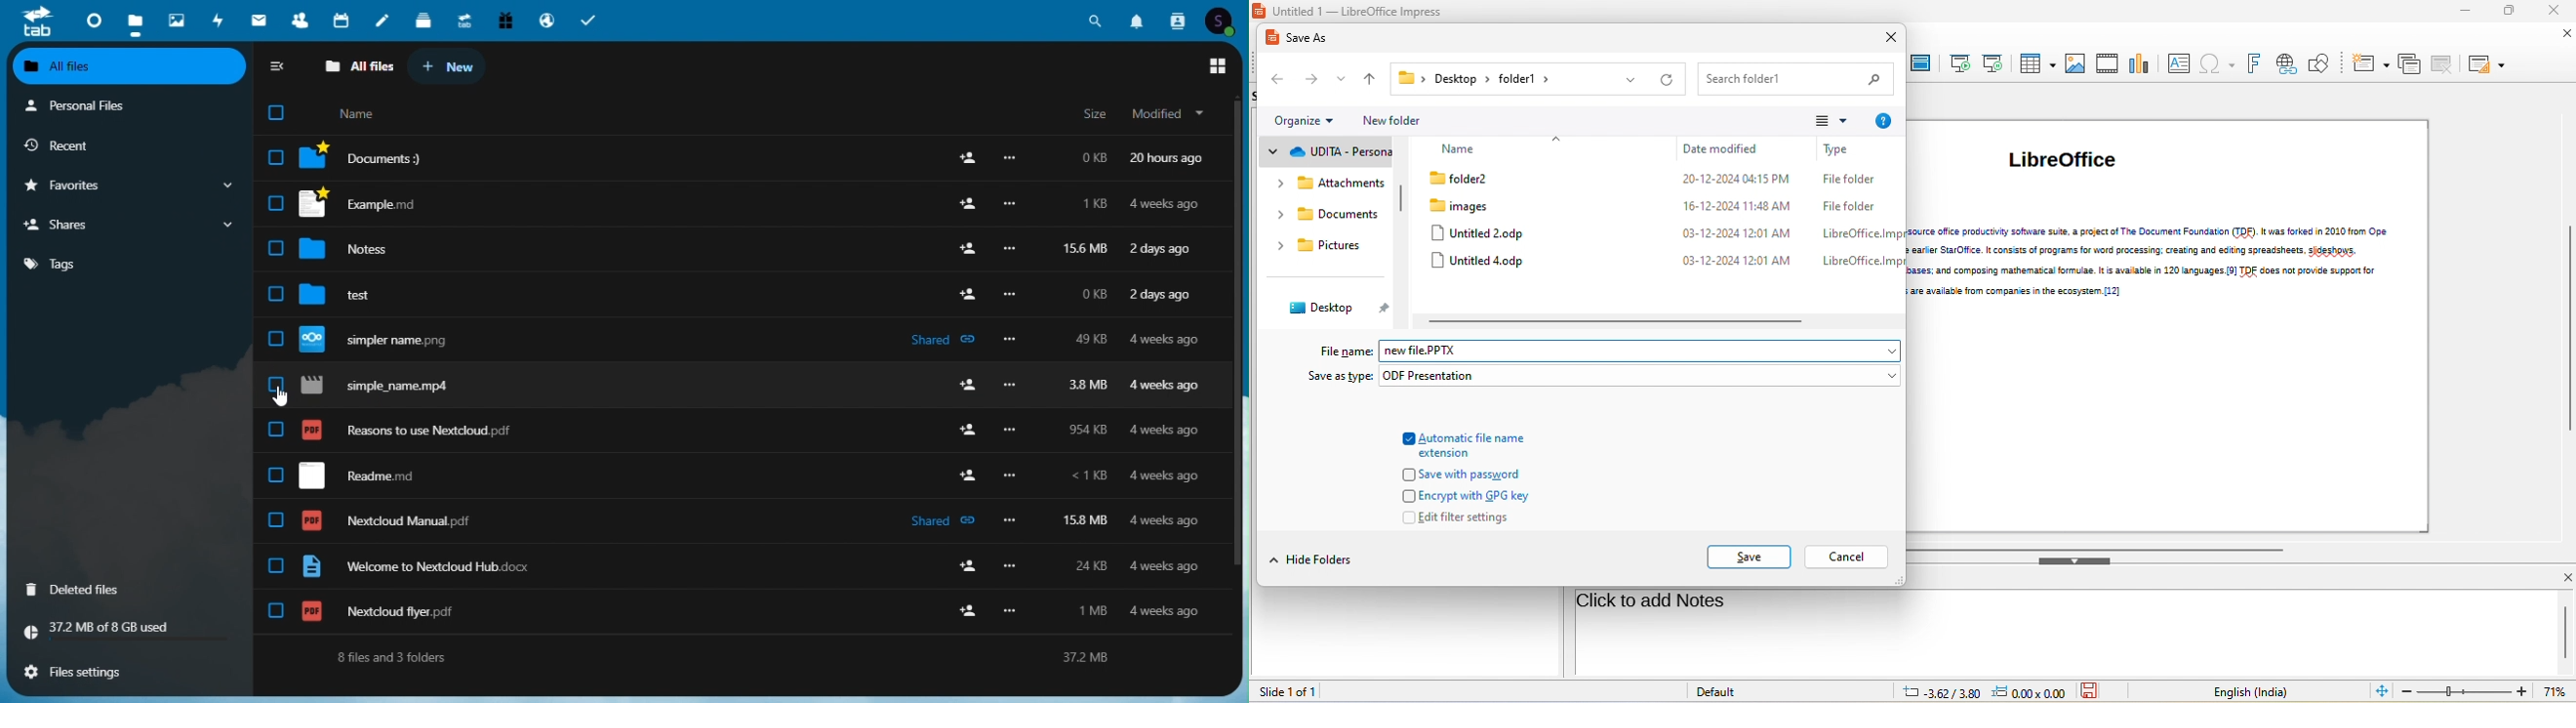 The height and width of the screenshot is (728, 2576). Describe the element at coordinates (2148, 272) in the screenshot. I see `diagrams, and drawings: working with databases; and composing mathematical formulae. It is available in 120 languages. [9] TDF does not provide support for
jiagr` at that location.